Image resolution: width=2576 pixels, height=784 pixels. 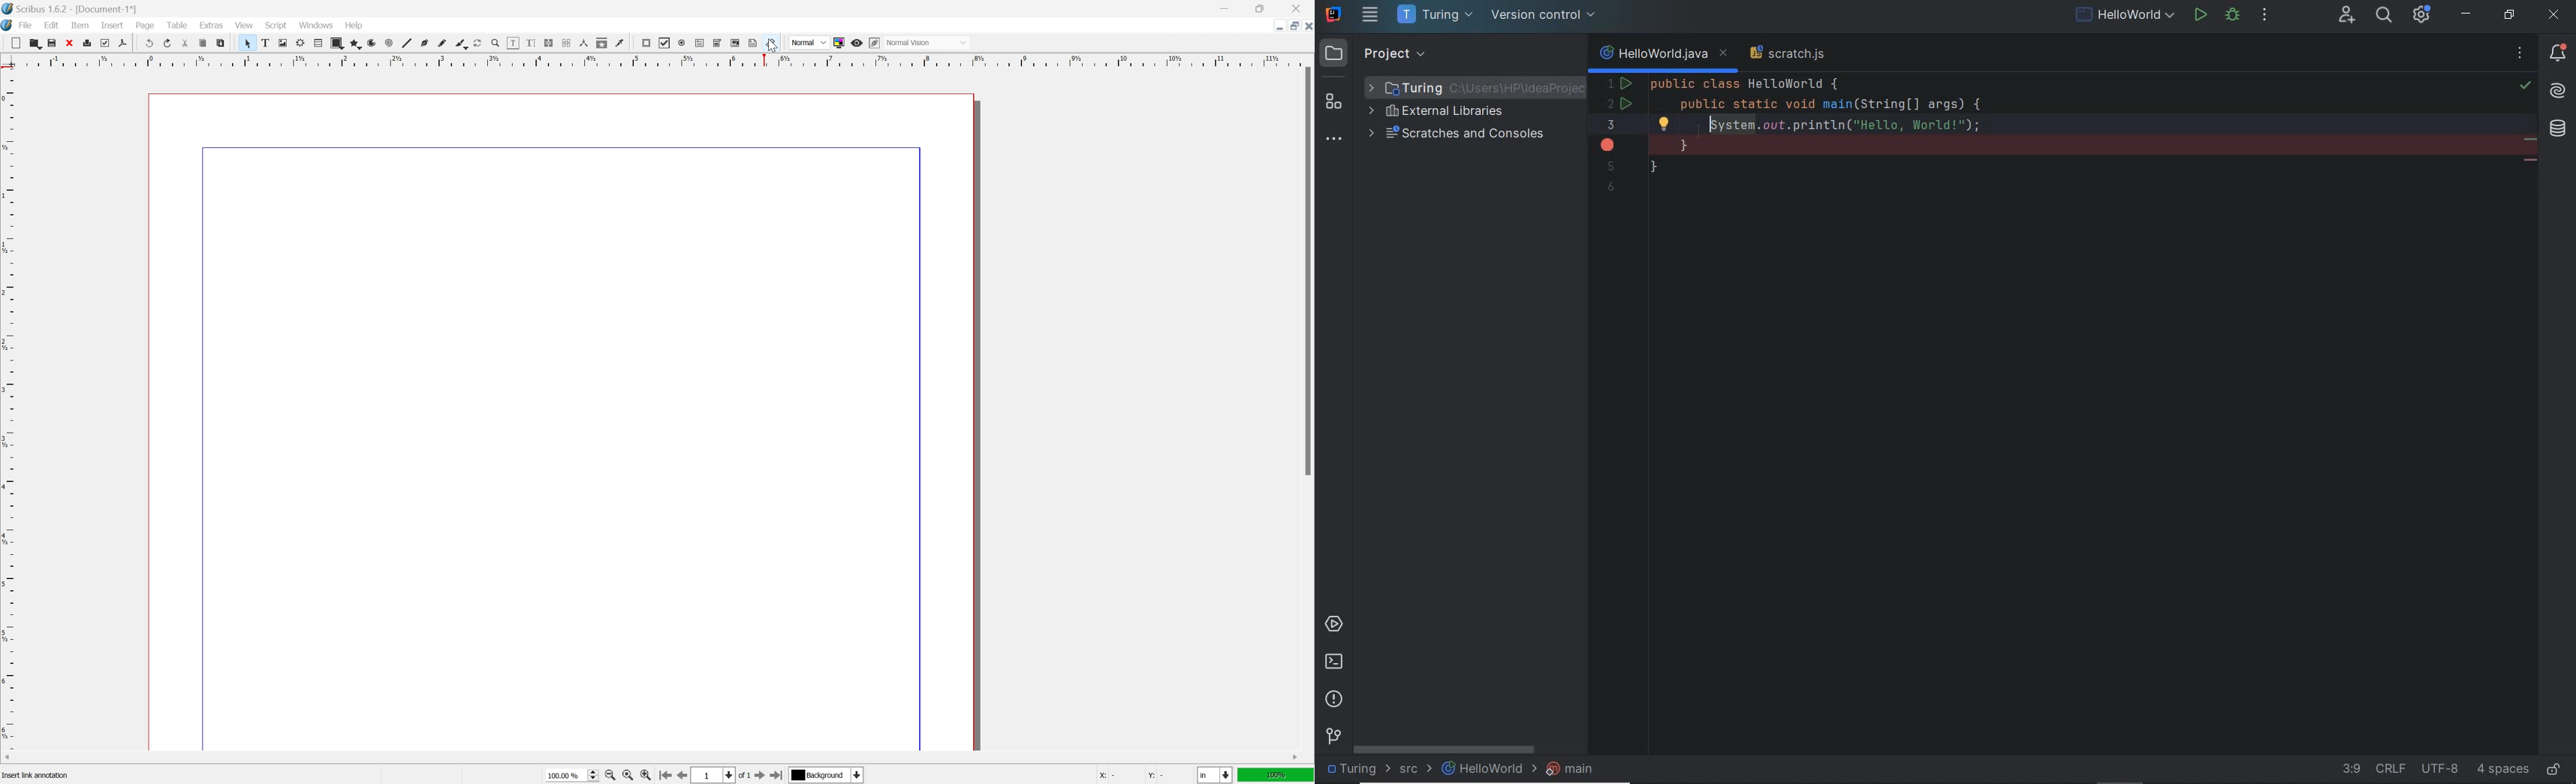 I want to click on eye dropper, so click(x=620, y=43).